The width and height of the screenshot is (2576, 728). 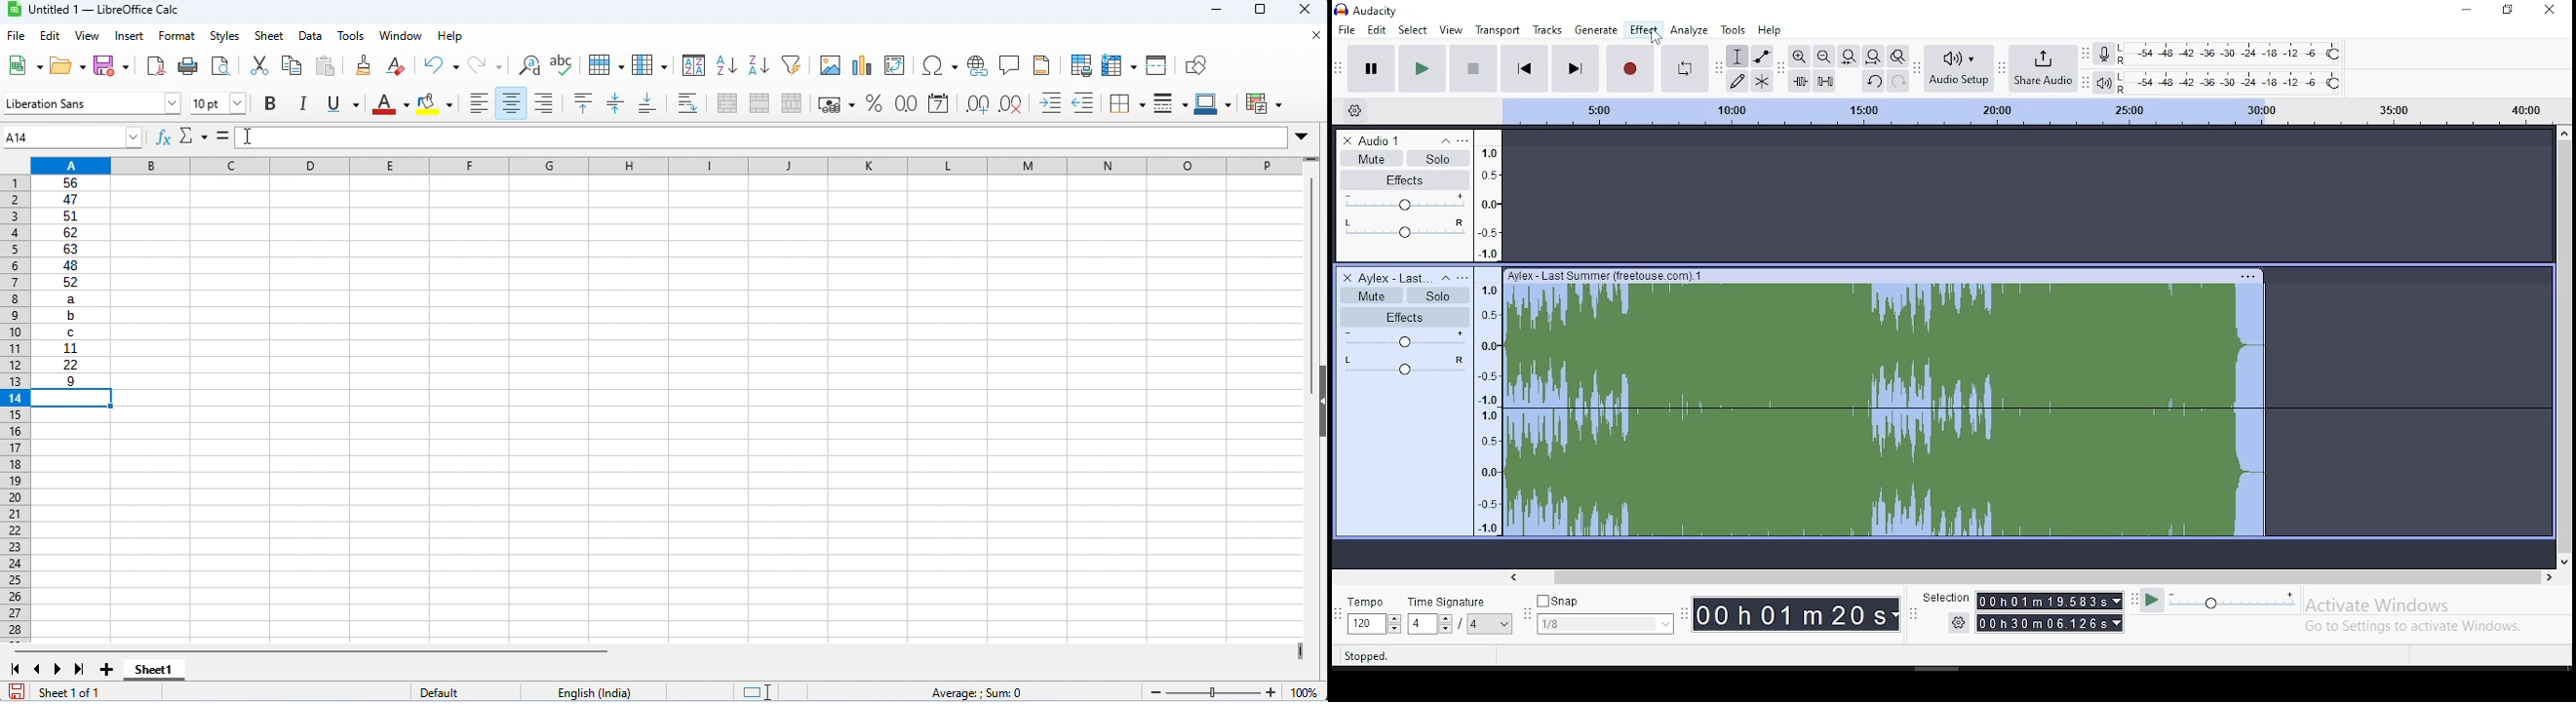 What do you see at coordinates (1454, 29) in the screenshot?
I see `view` at bounding box center [1454, 29].